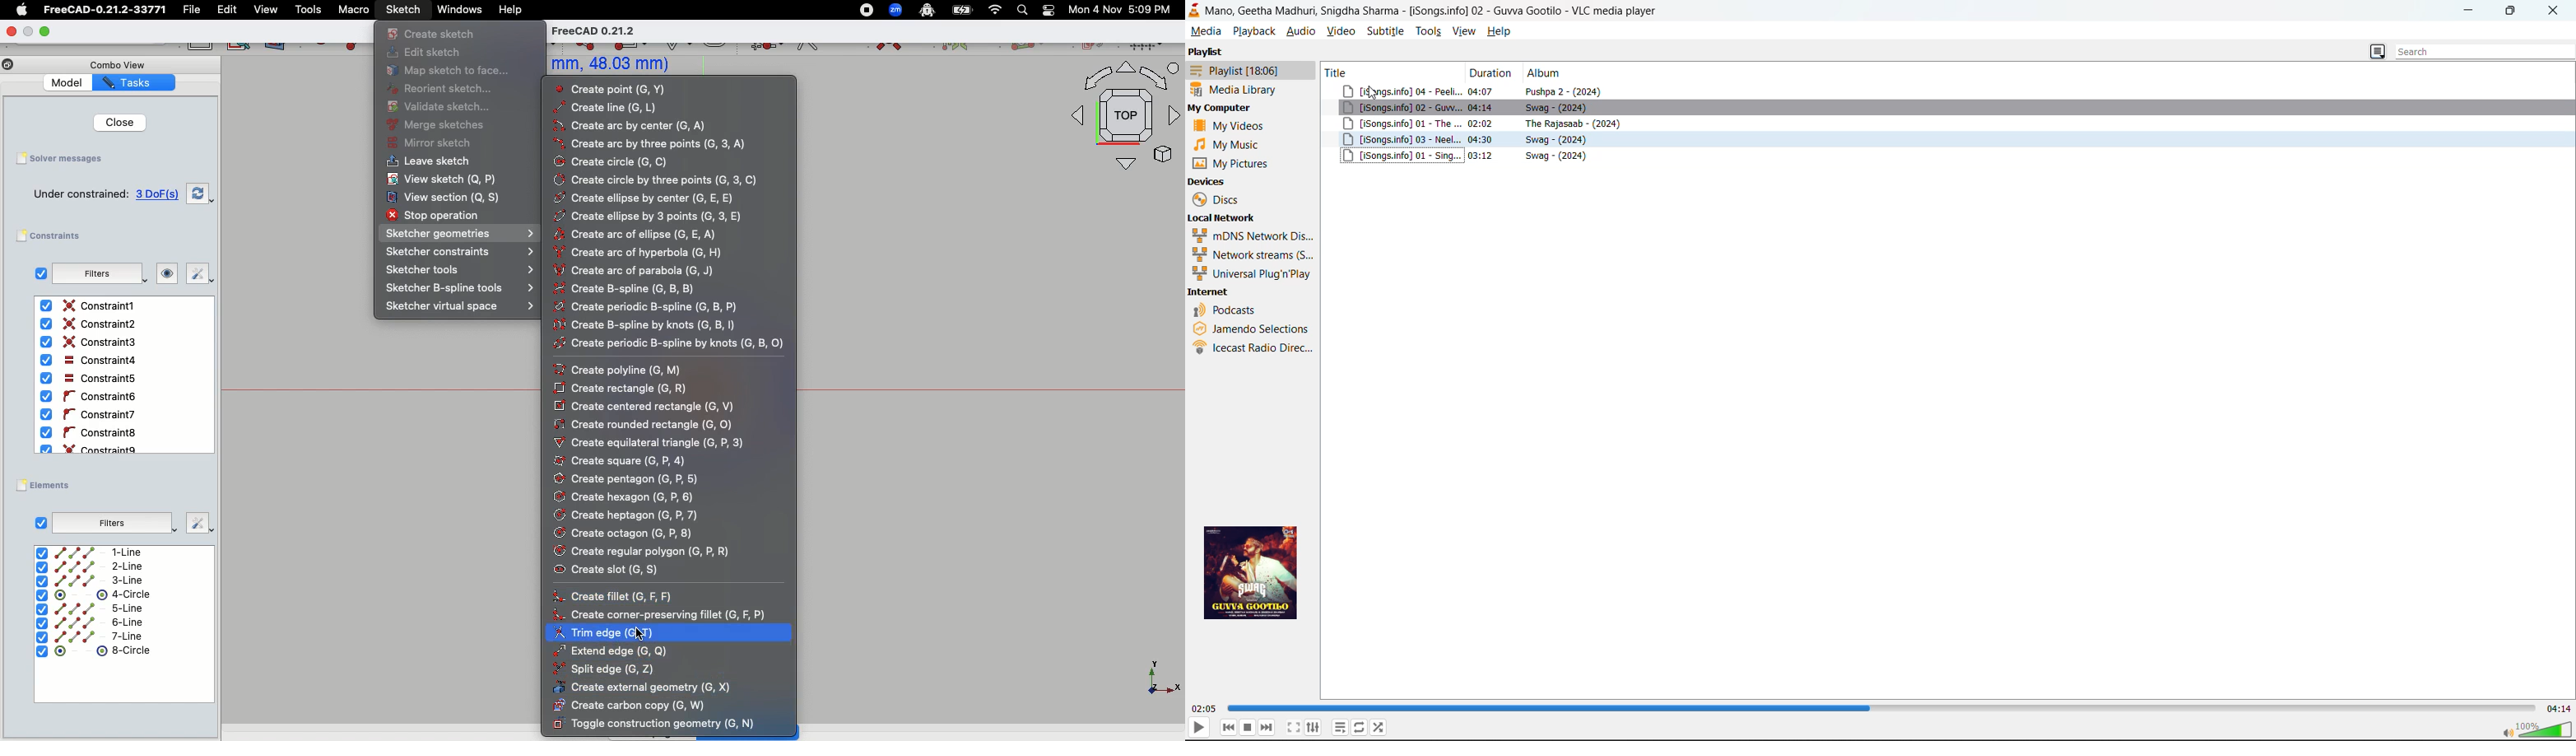 This screenshot has height=756, width=2576. I want to click on Record, so click(859, 10).